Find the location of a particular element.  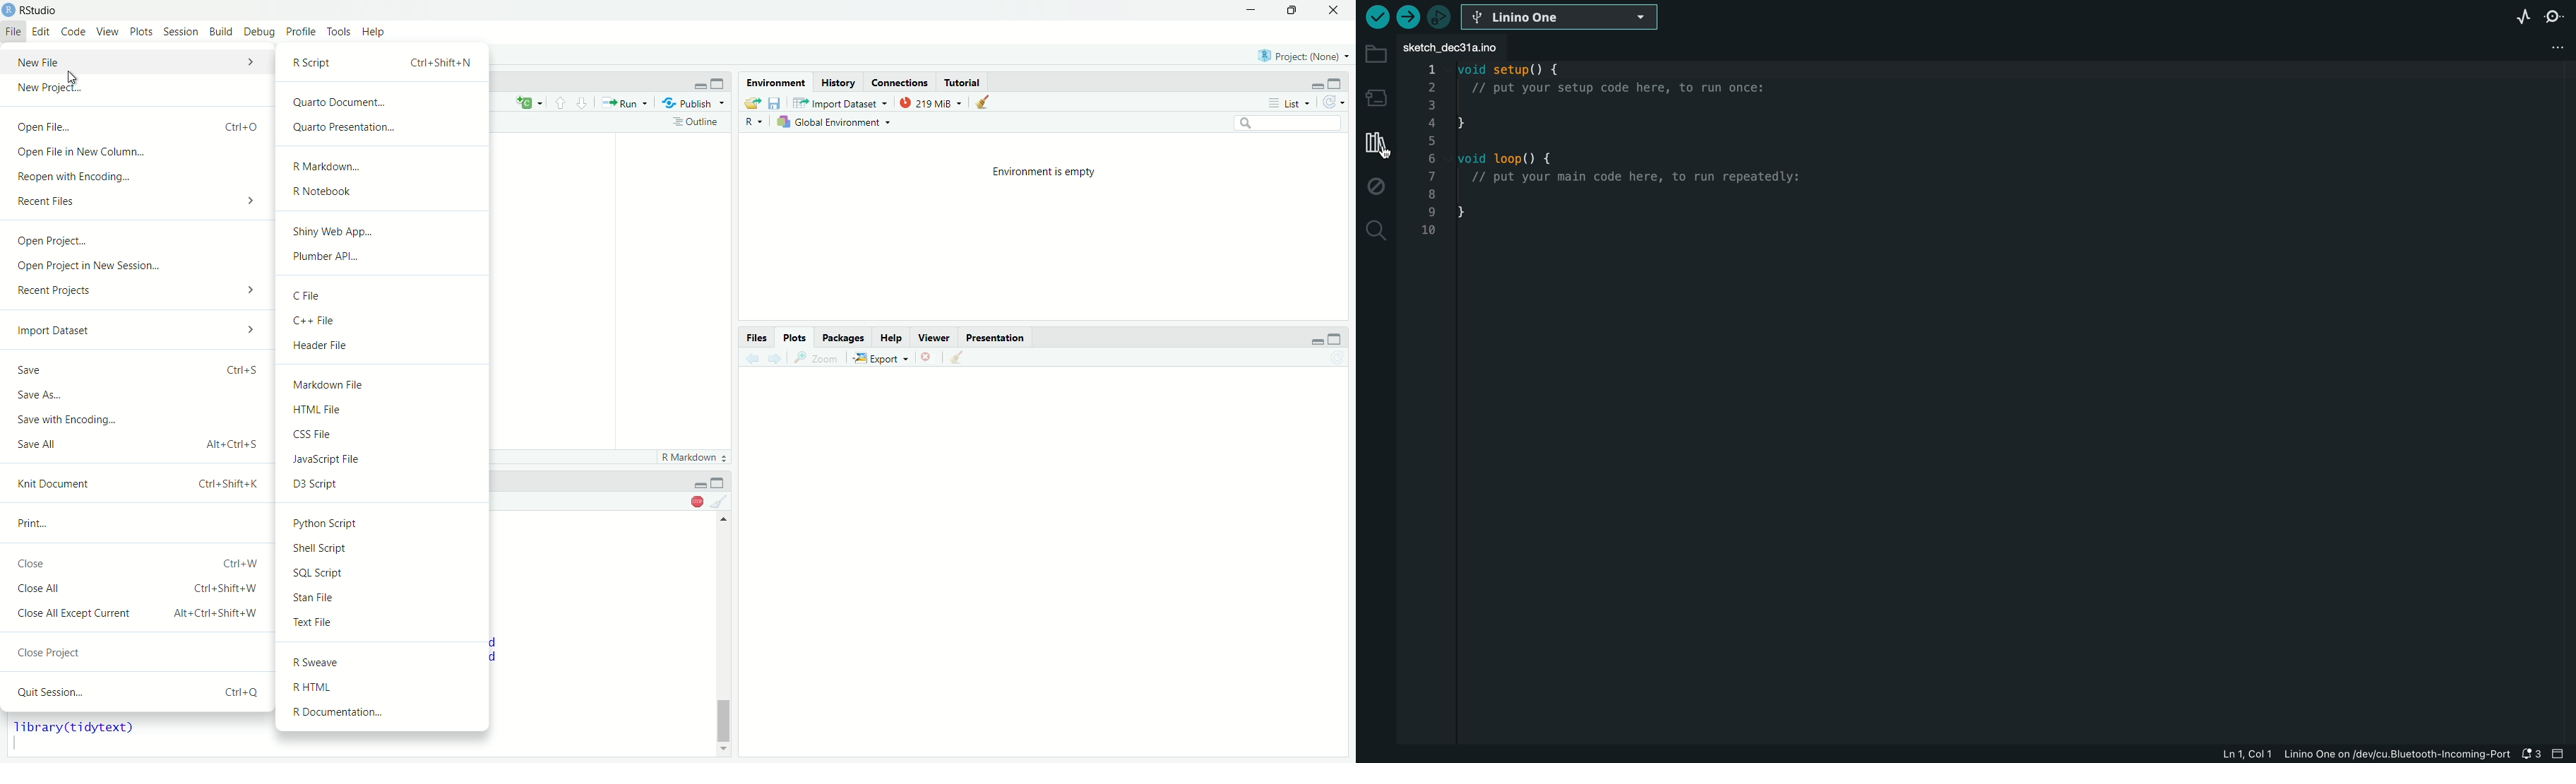

Close is located at coordinates (1332, 11).